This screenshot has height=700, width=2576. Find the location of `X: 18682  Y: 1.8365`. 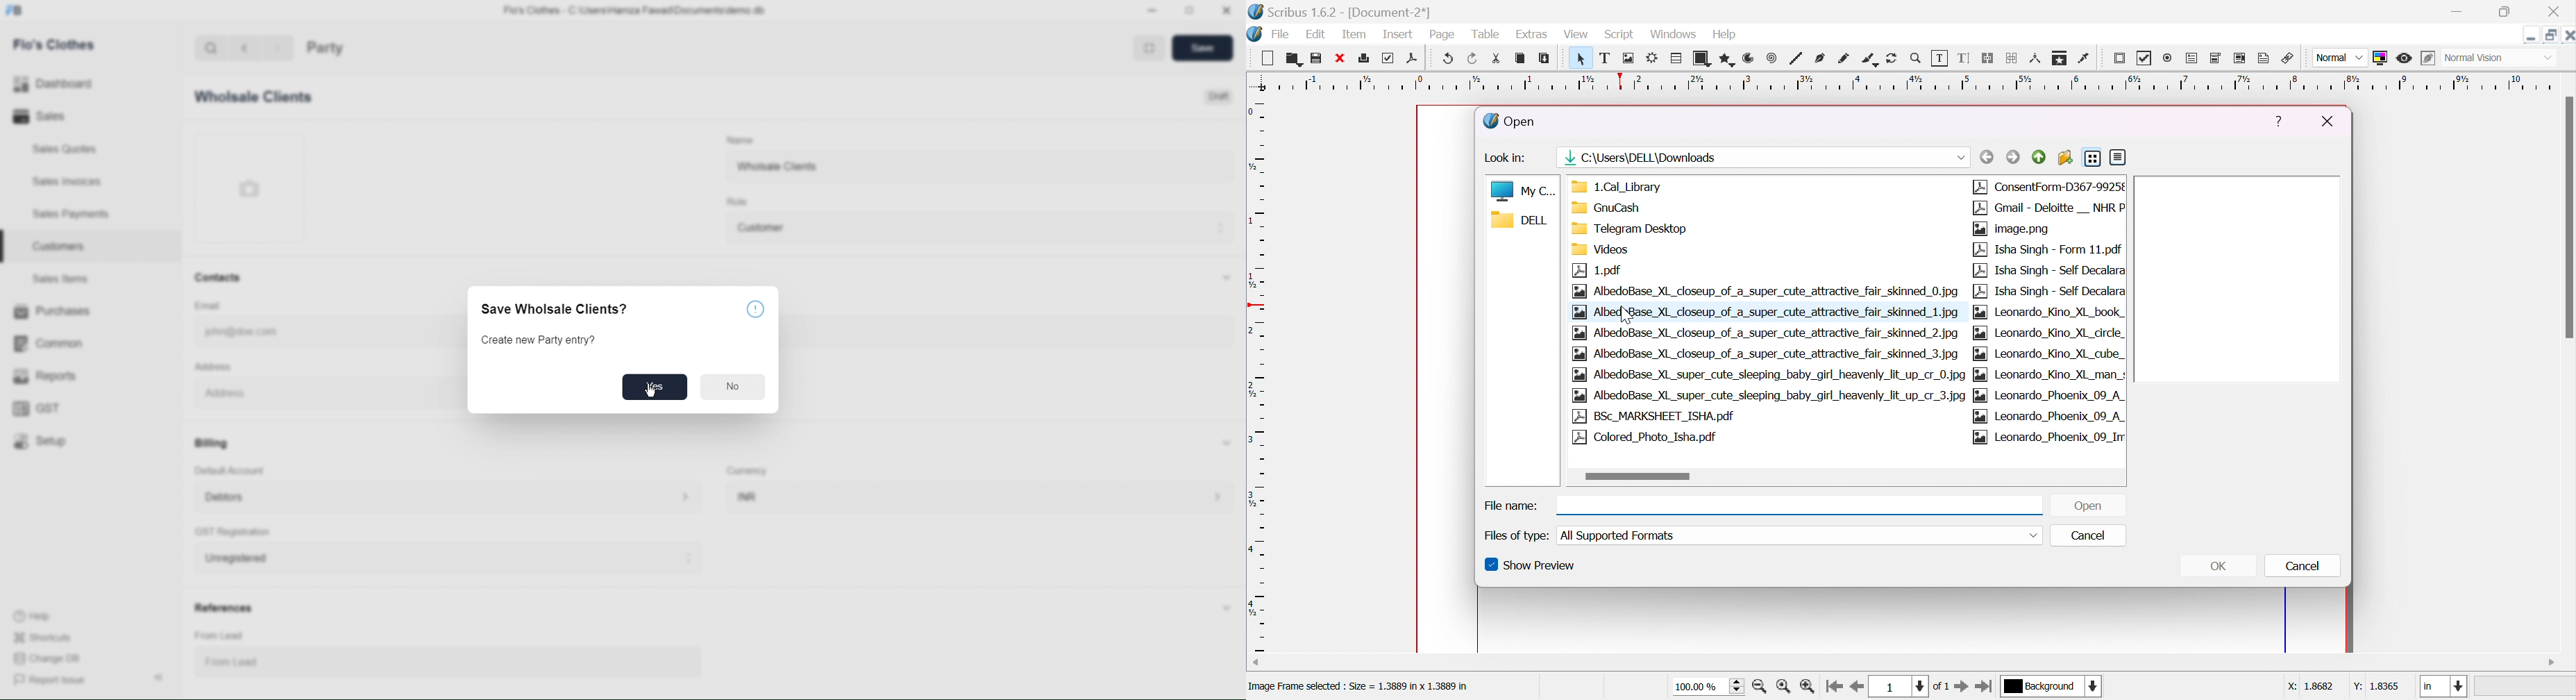

X: 18682  Y: 1.8365 is located at coordinates (2335, 685).